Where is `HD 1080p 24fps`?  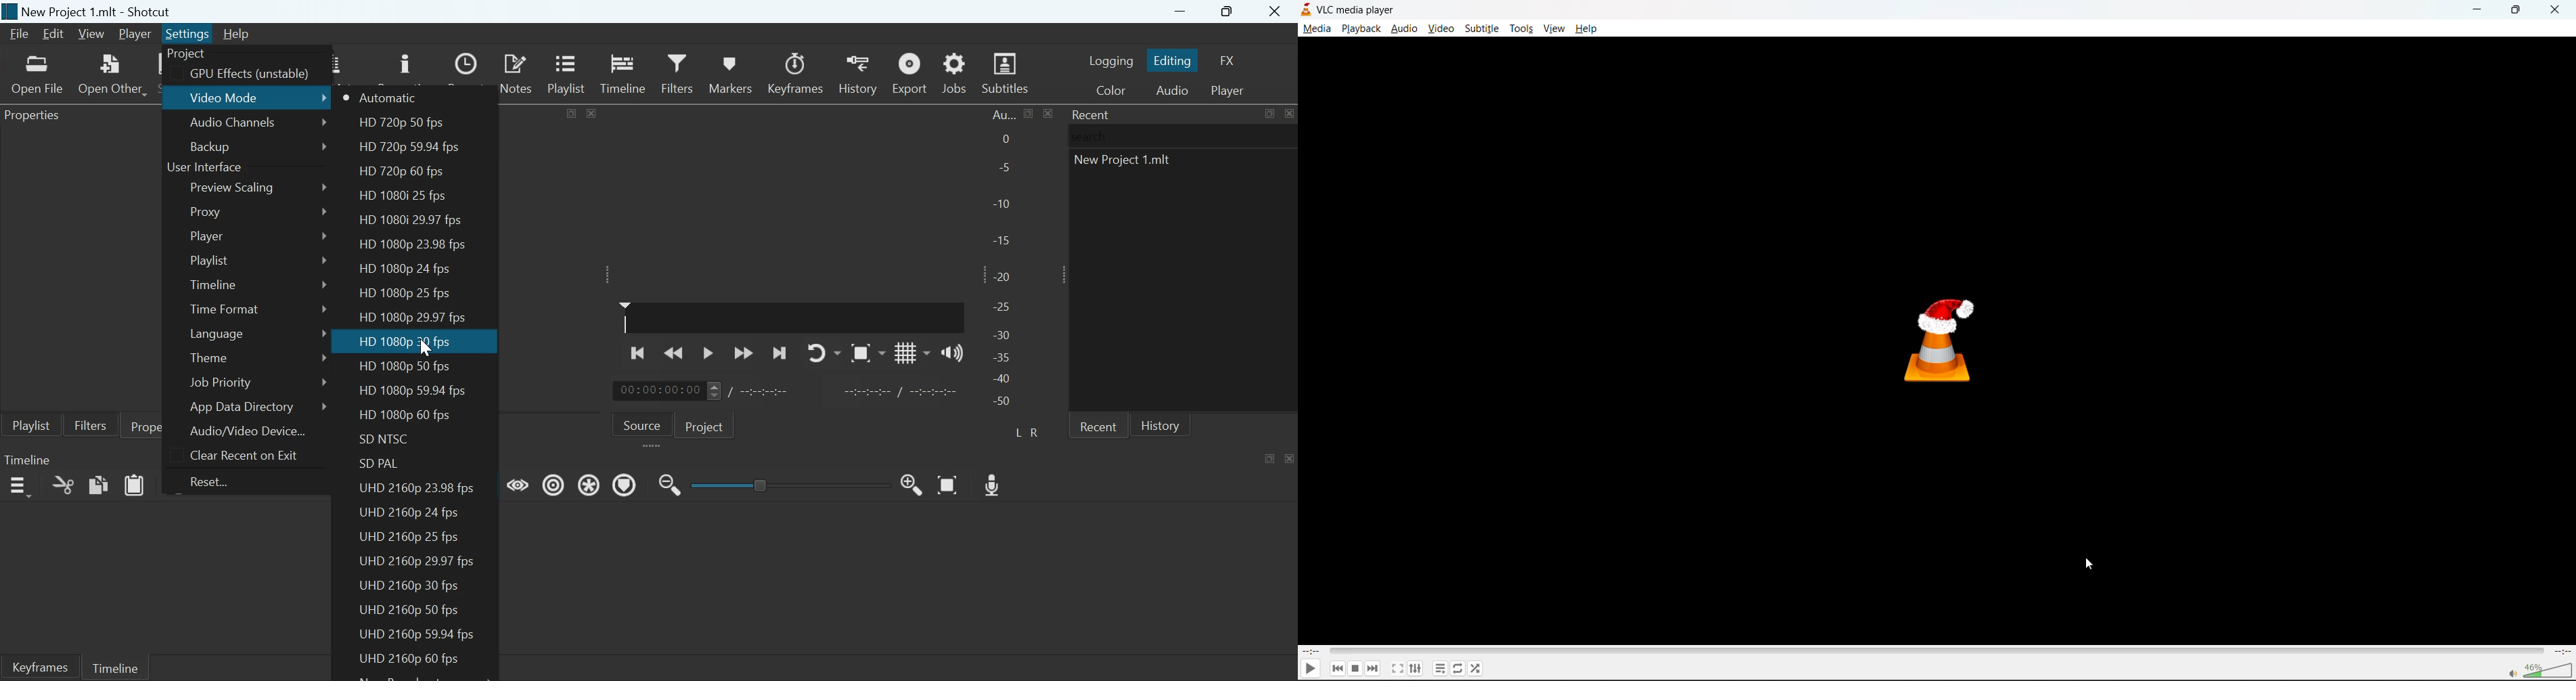
HD 1080p 24fps is located at coordinates (403, 269).